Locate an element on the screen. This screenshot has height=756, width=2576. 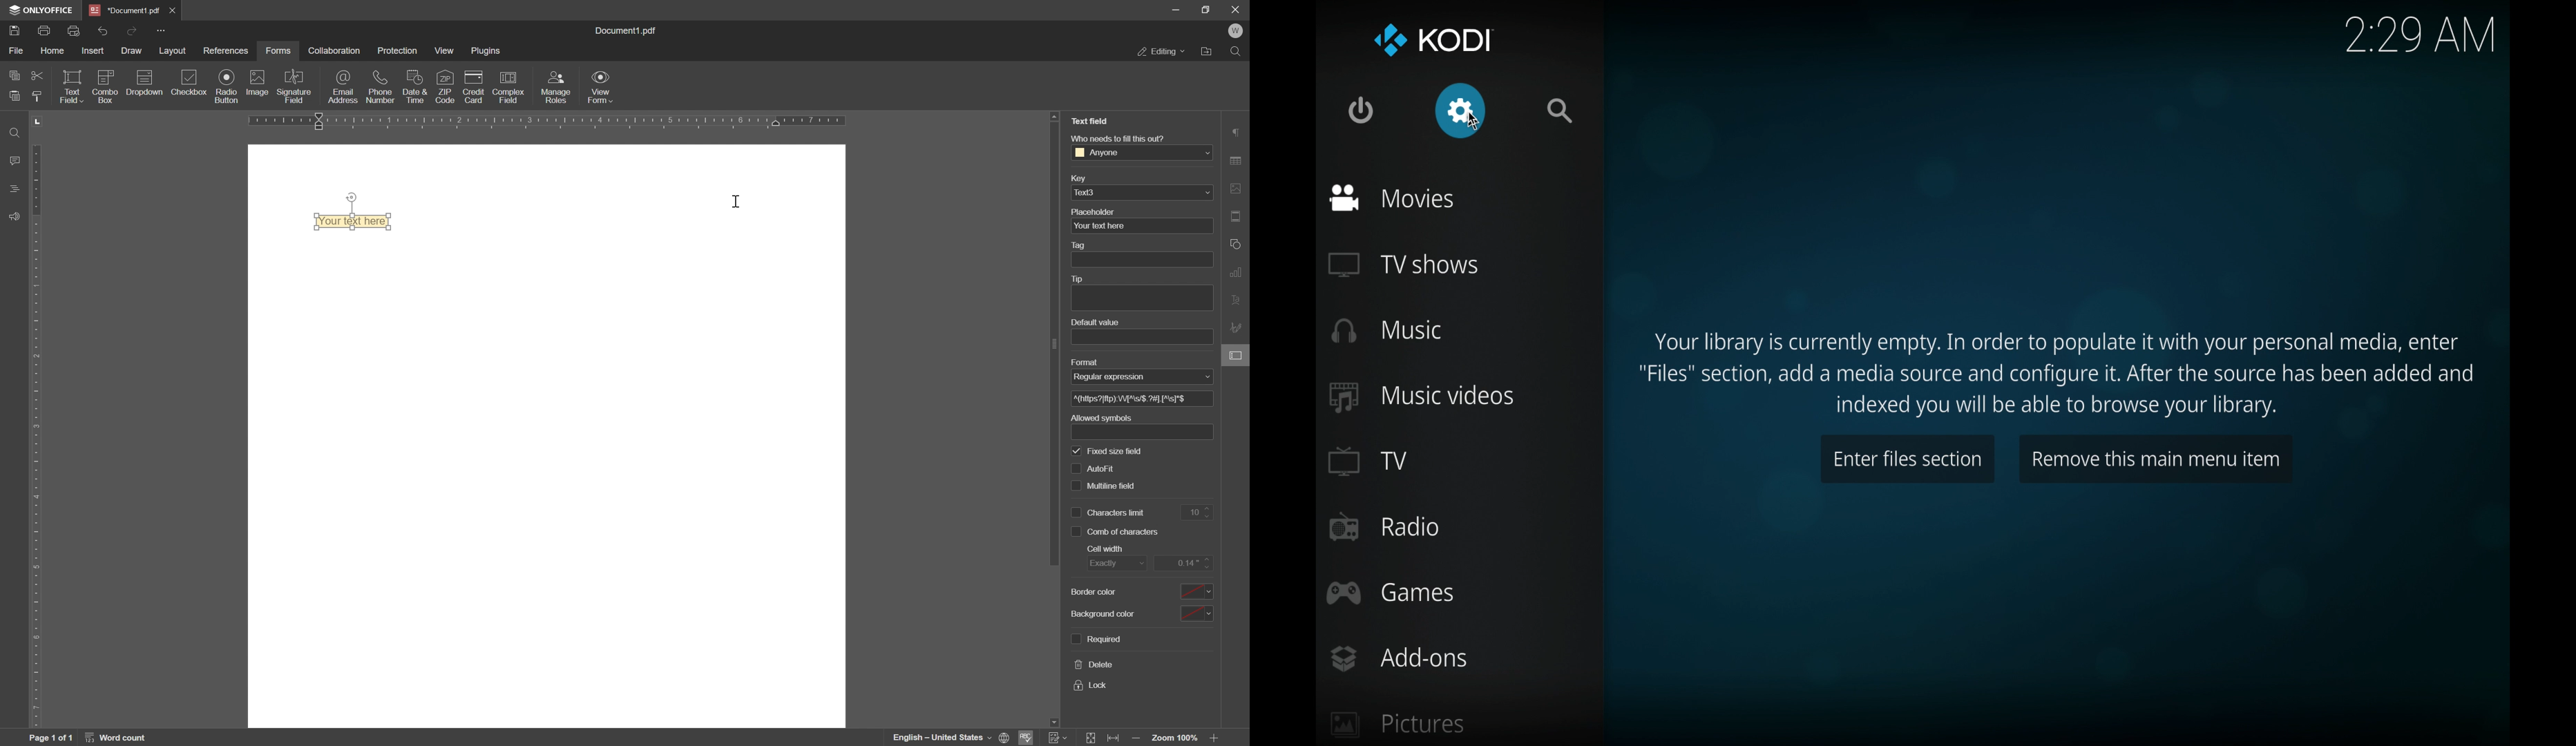
tip text box is located at coordinates (1138, 298).